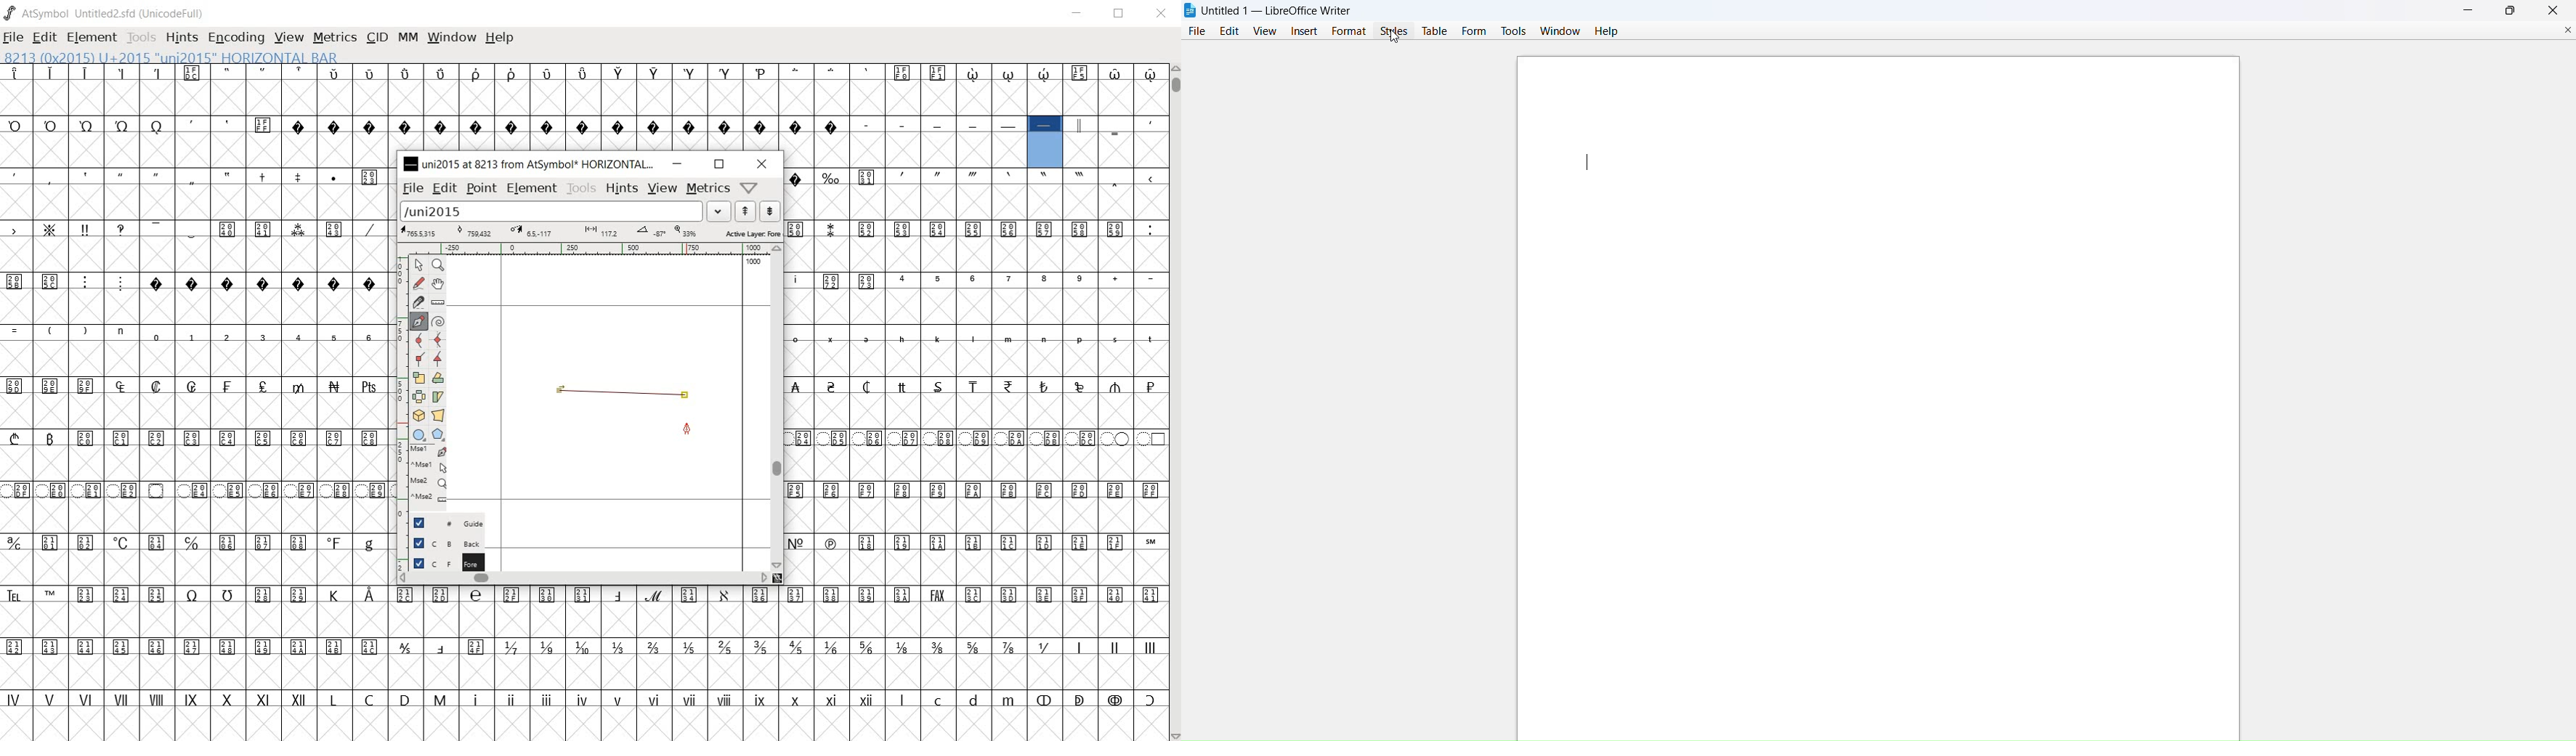 The width and height of the screenshot is (2576, 756). I want to click on glyph characters, so click(792, 90).